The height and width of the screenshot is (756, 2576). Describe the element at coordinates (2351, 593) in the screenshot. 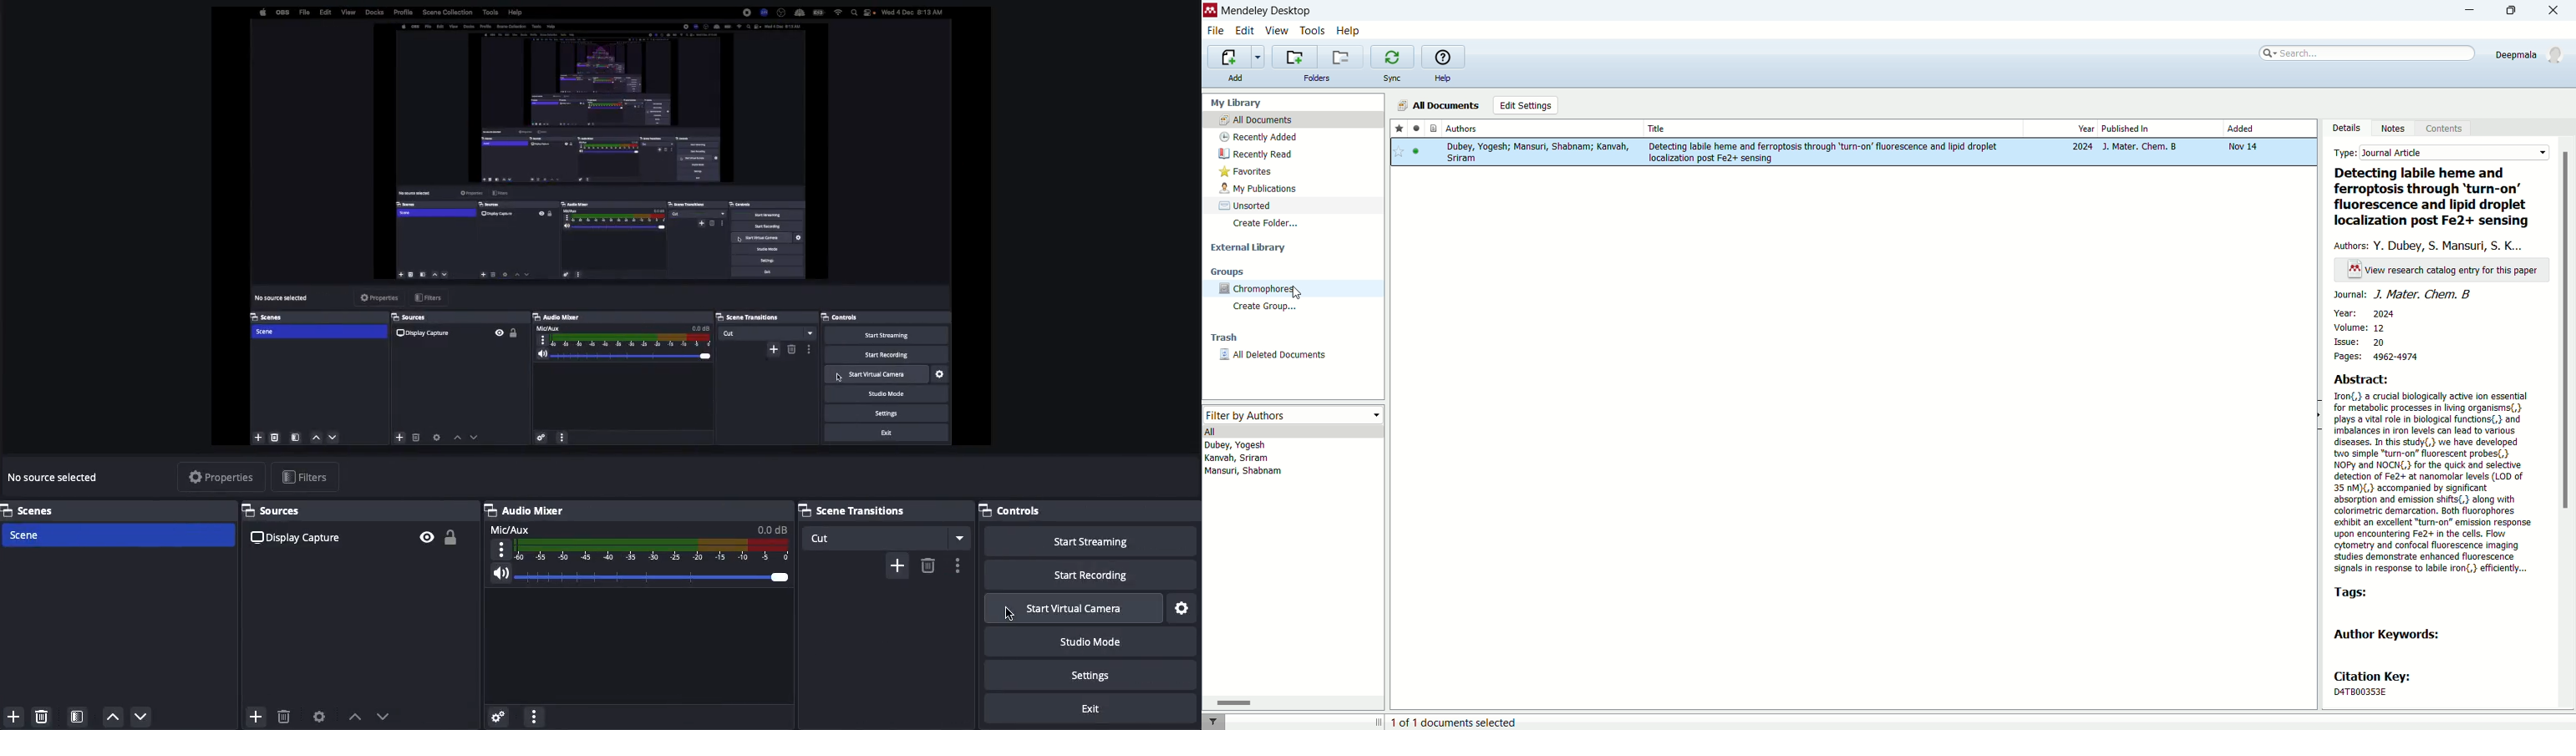

I see `tags` at that location.